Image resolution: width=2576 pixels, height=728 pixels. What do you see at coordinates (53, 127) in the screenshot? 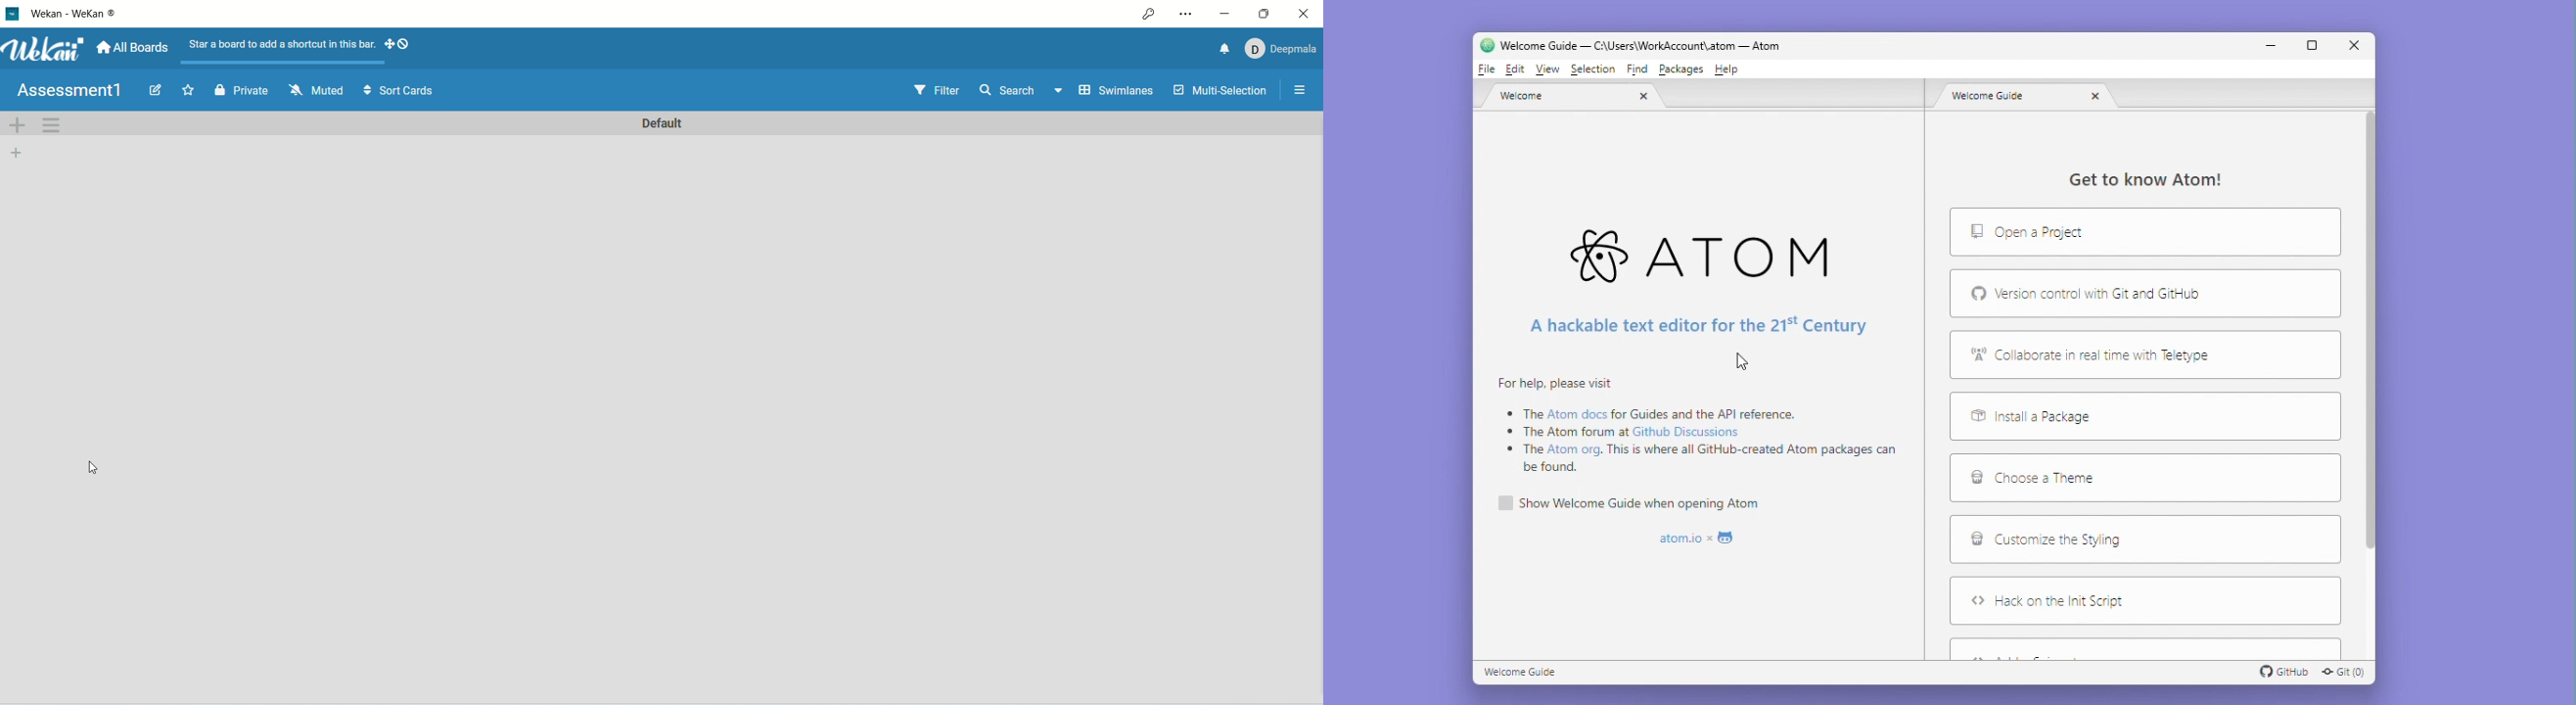
I see `swimlane actions` at bounding box center [53, 127].